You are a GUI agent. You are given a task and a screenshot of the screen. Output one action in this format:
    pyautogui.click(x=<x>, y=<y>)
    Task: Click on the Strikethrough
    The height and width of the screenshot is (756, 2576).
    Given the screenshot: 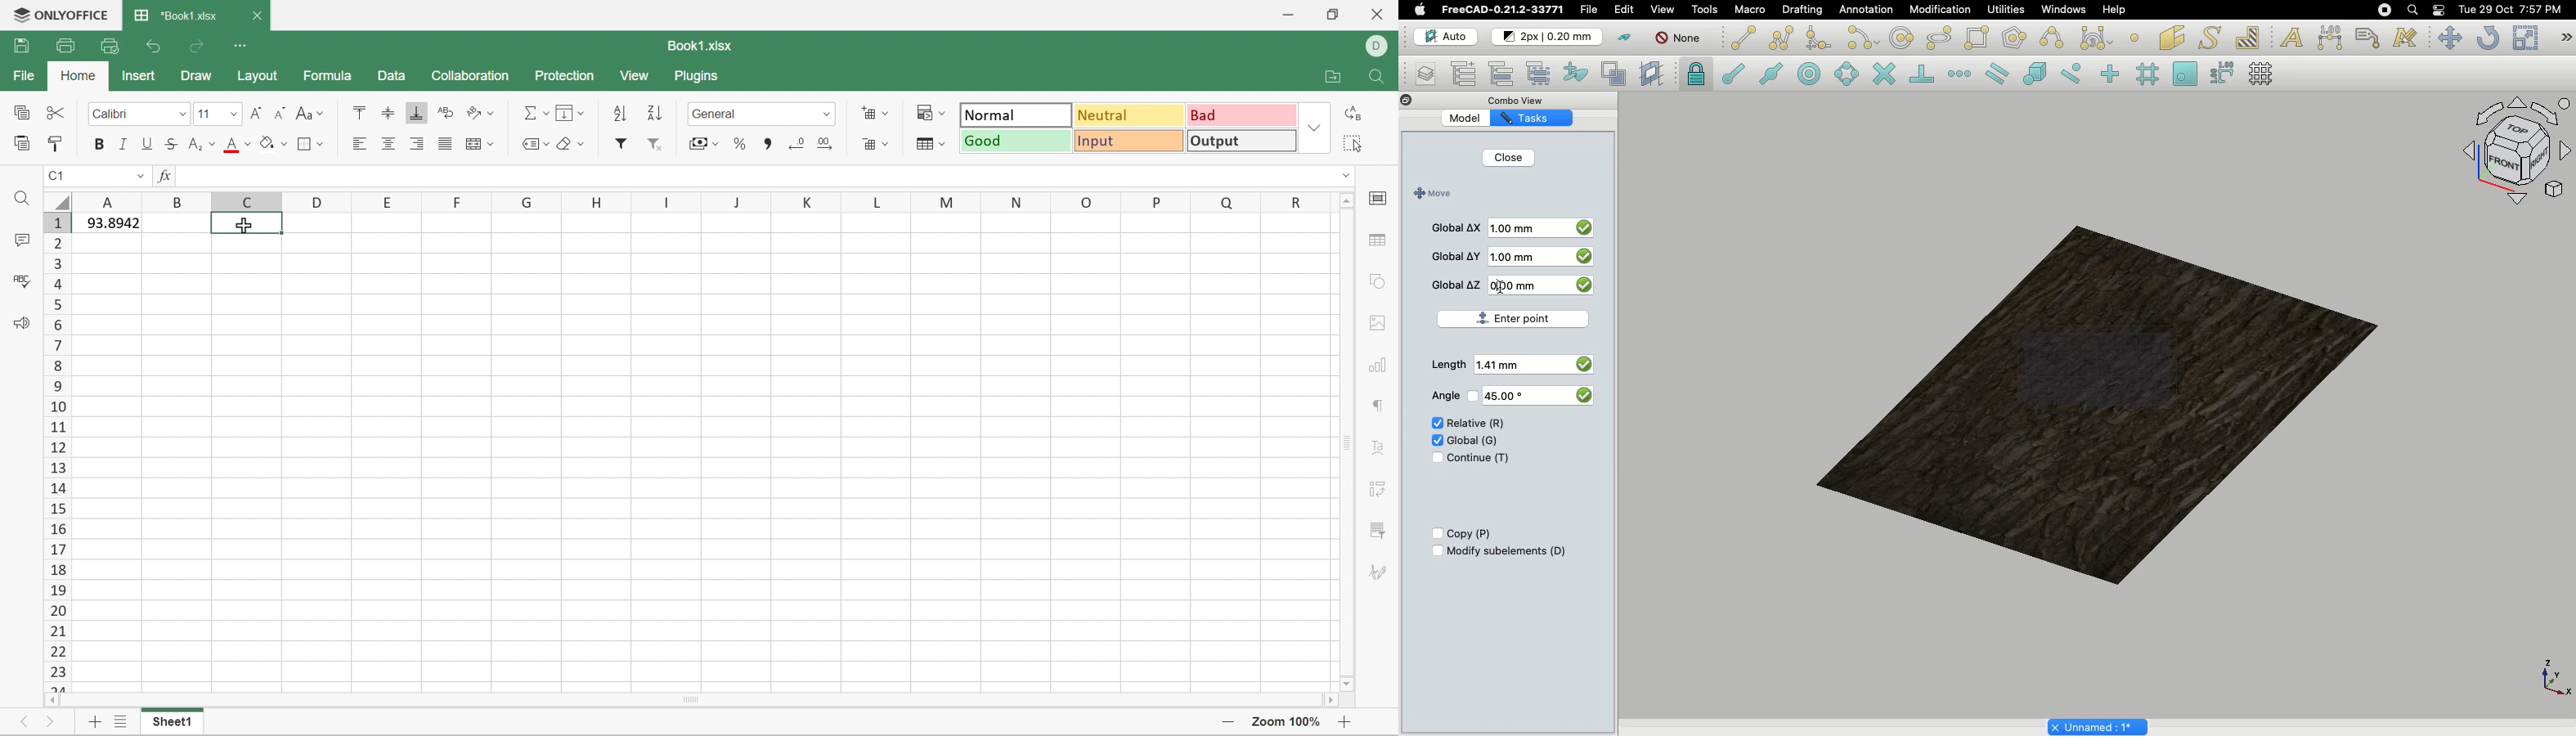 What is the action you would take?
    pyautogui.click(x=173, y=143)
    